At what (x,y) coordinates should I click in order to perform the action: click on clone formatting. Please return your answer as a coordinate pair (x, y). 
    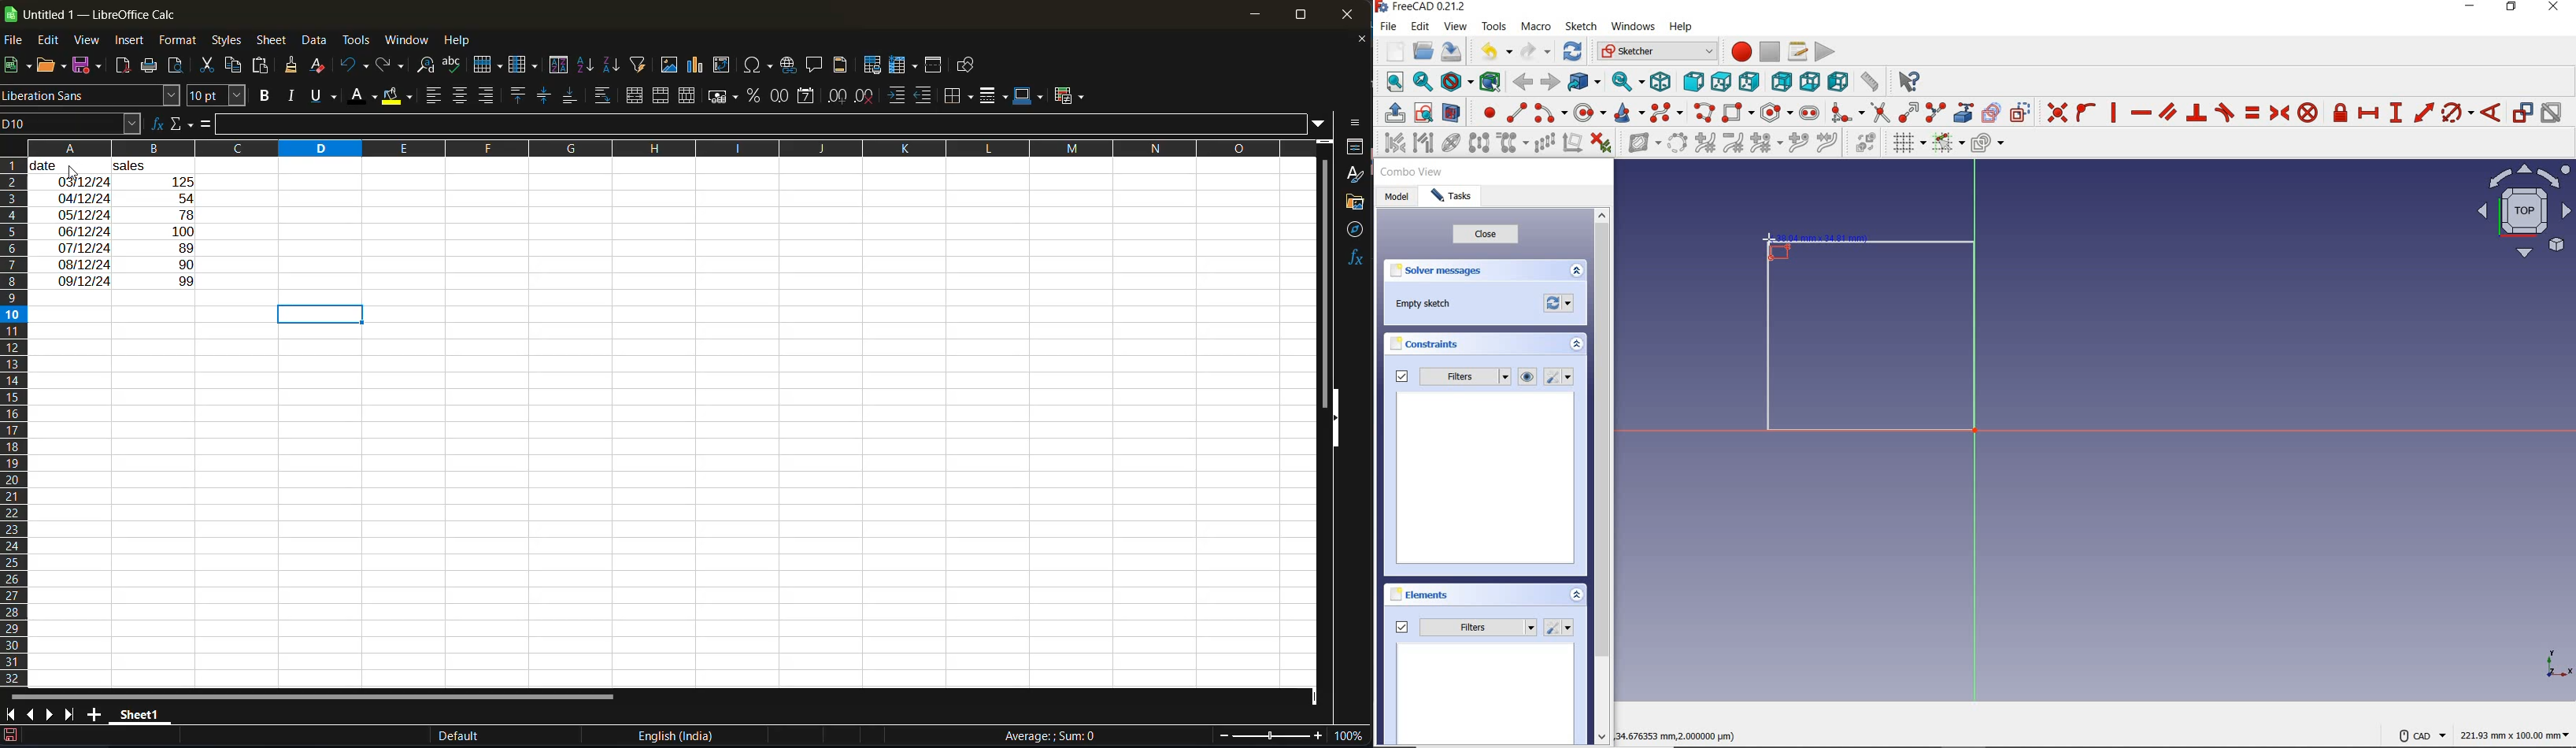
    Looking at the image, I should click on (293, 66).